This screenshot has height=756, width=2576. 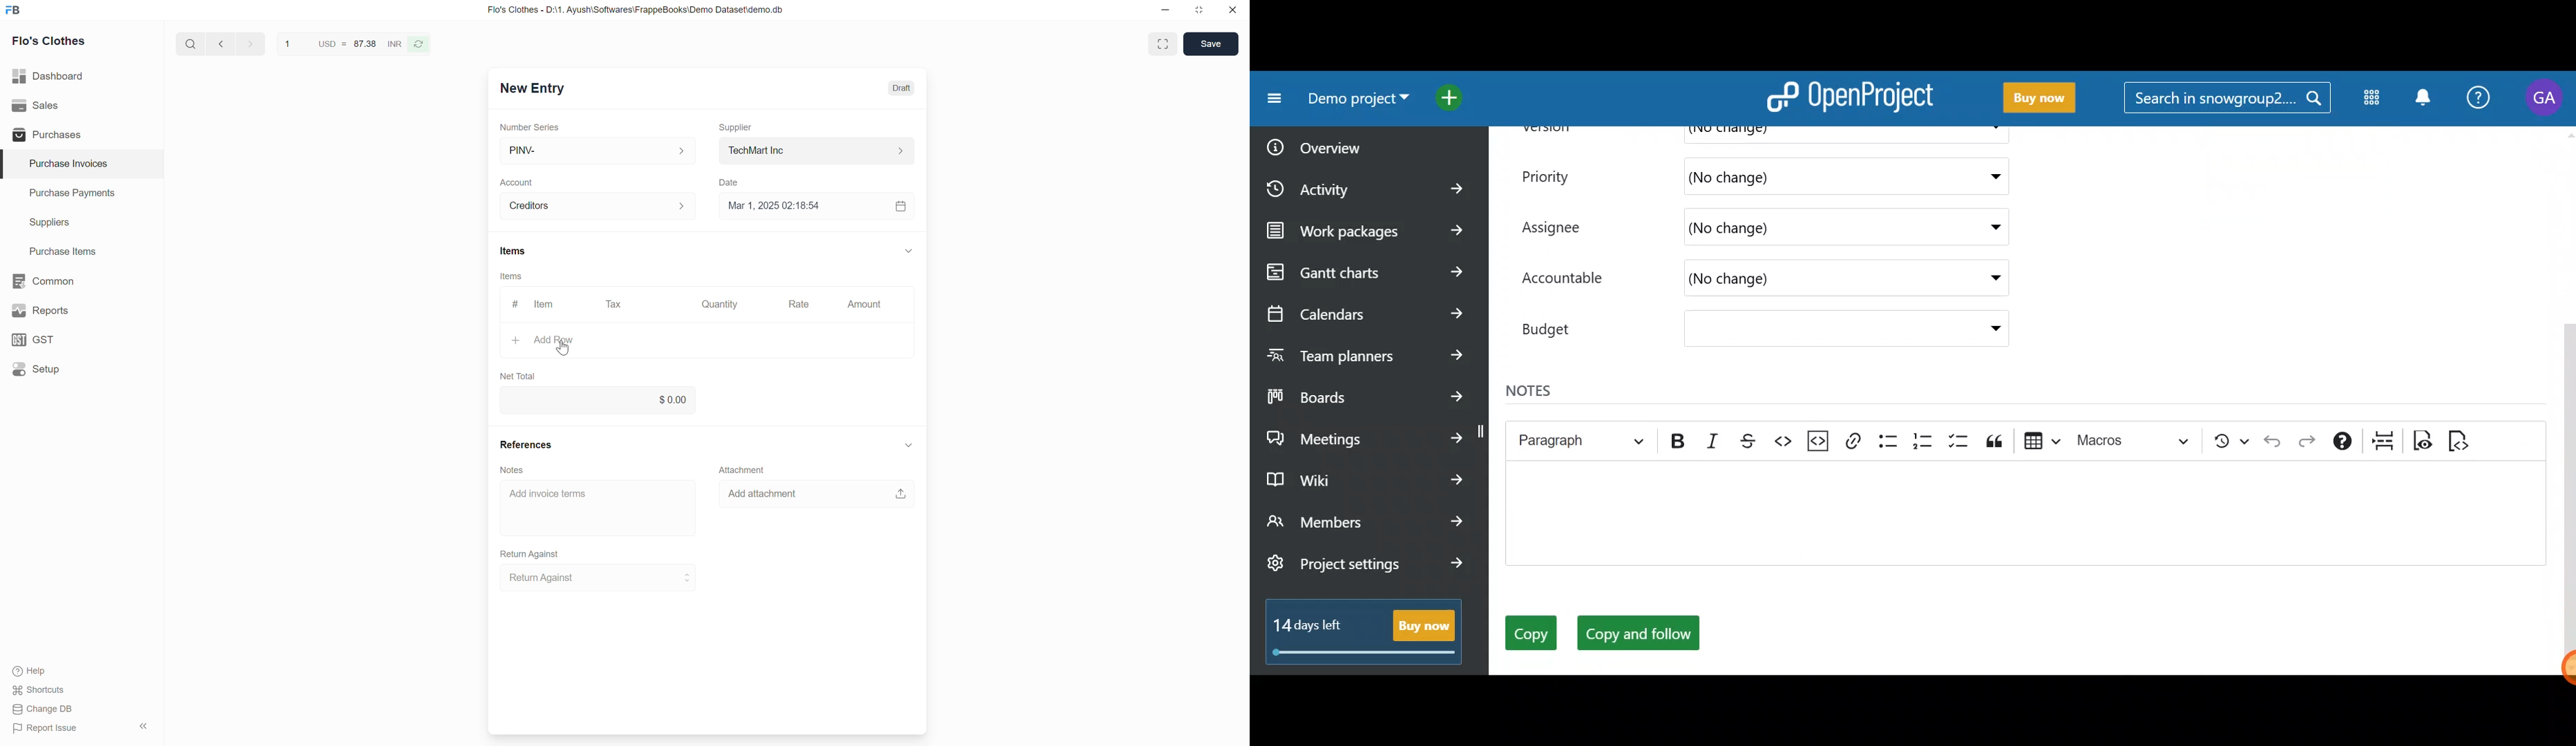 What do you see at coordinates (514, 251) in the screenshot?
I see `Items` at bounding box center [514, 251].